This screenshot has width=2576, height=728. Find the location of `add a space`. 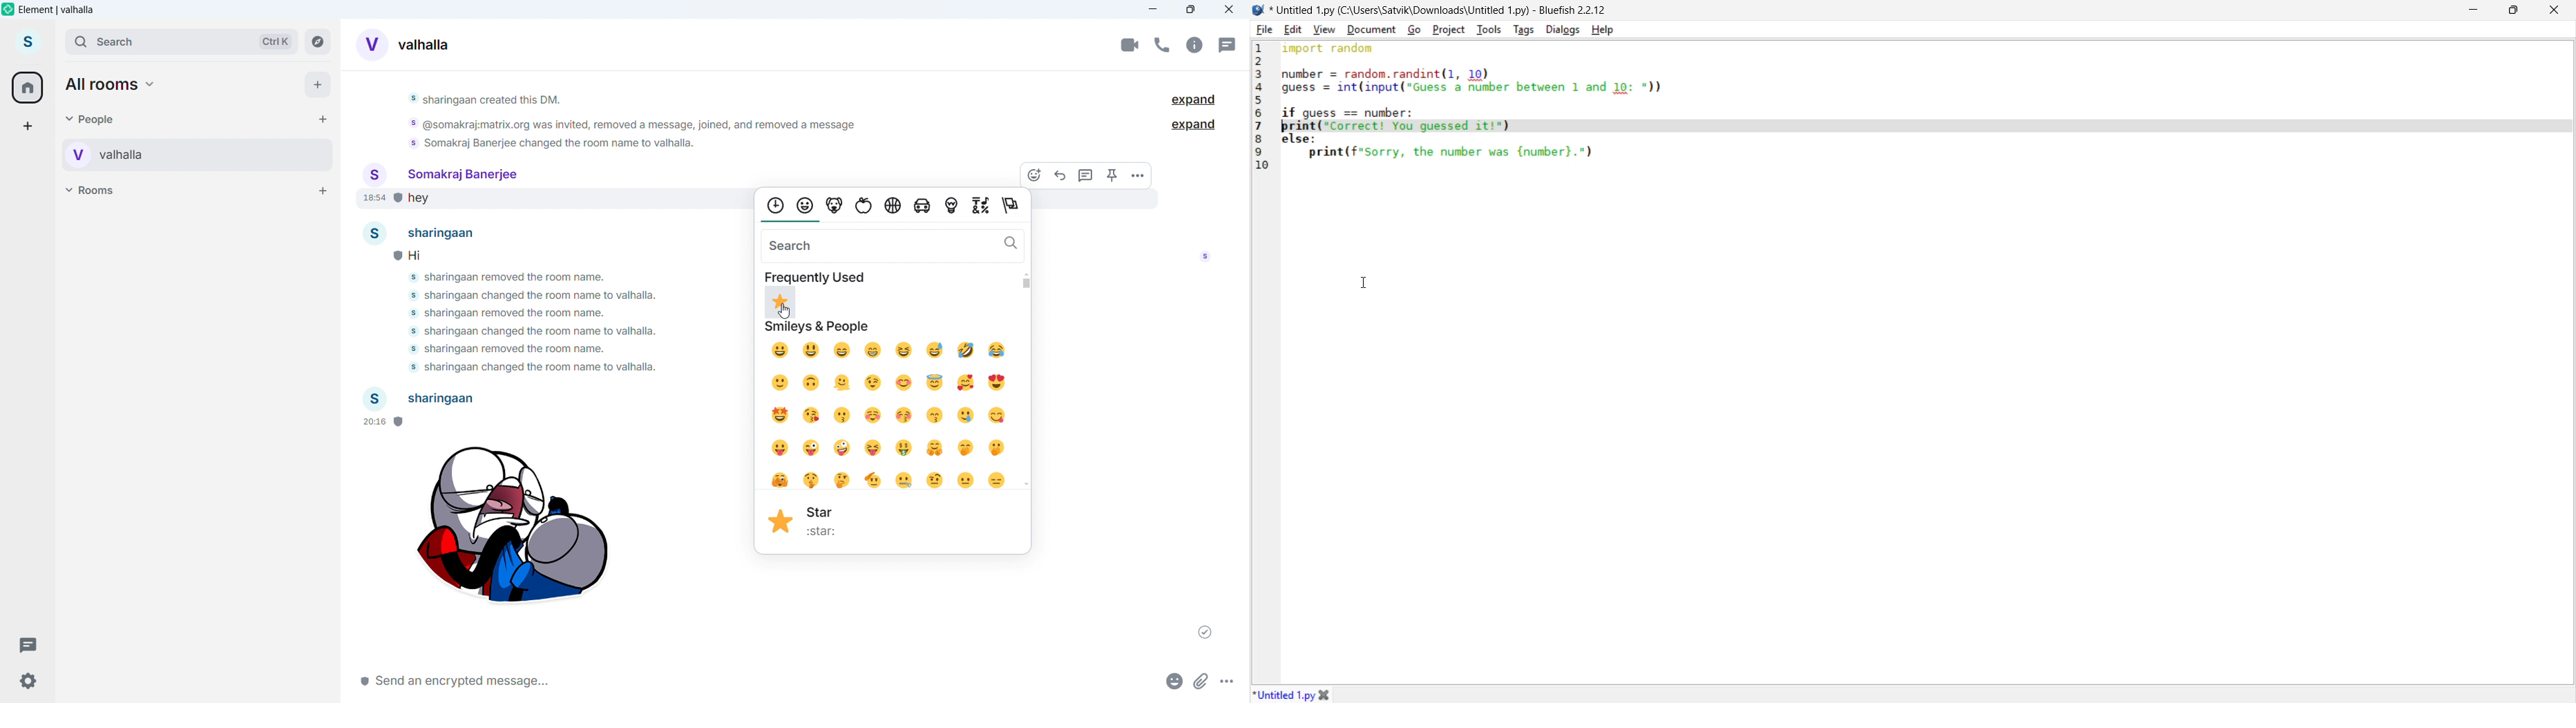

add a space is located at coordinates (27, 126).